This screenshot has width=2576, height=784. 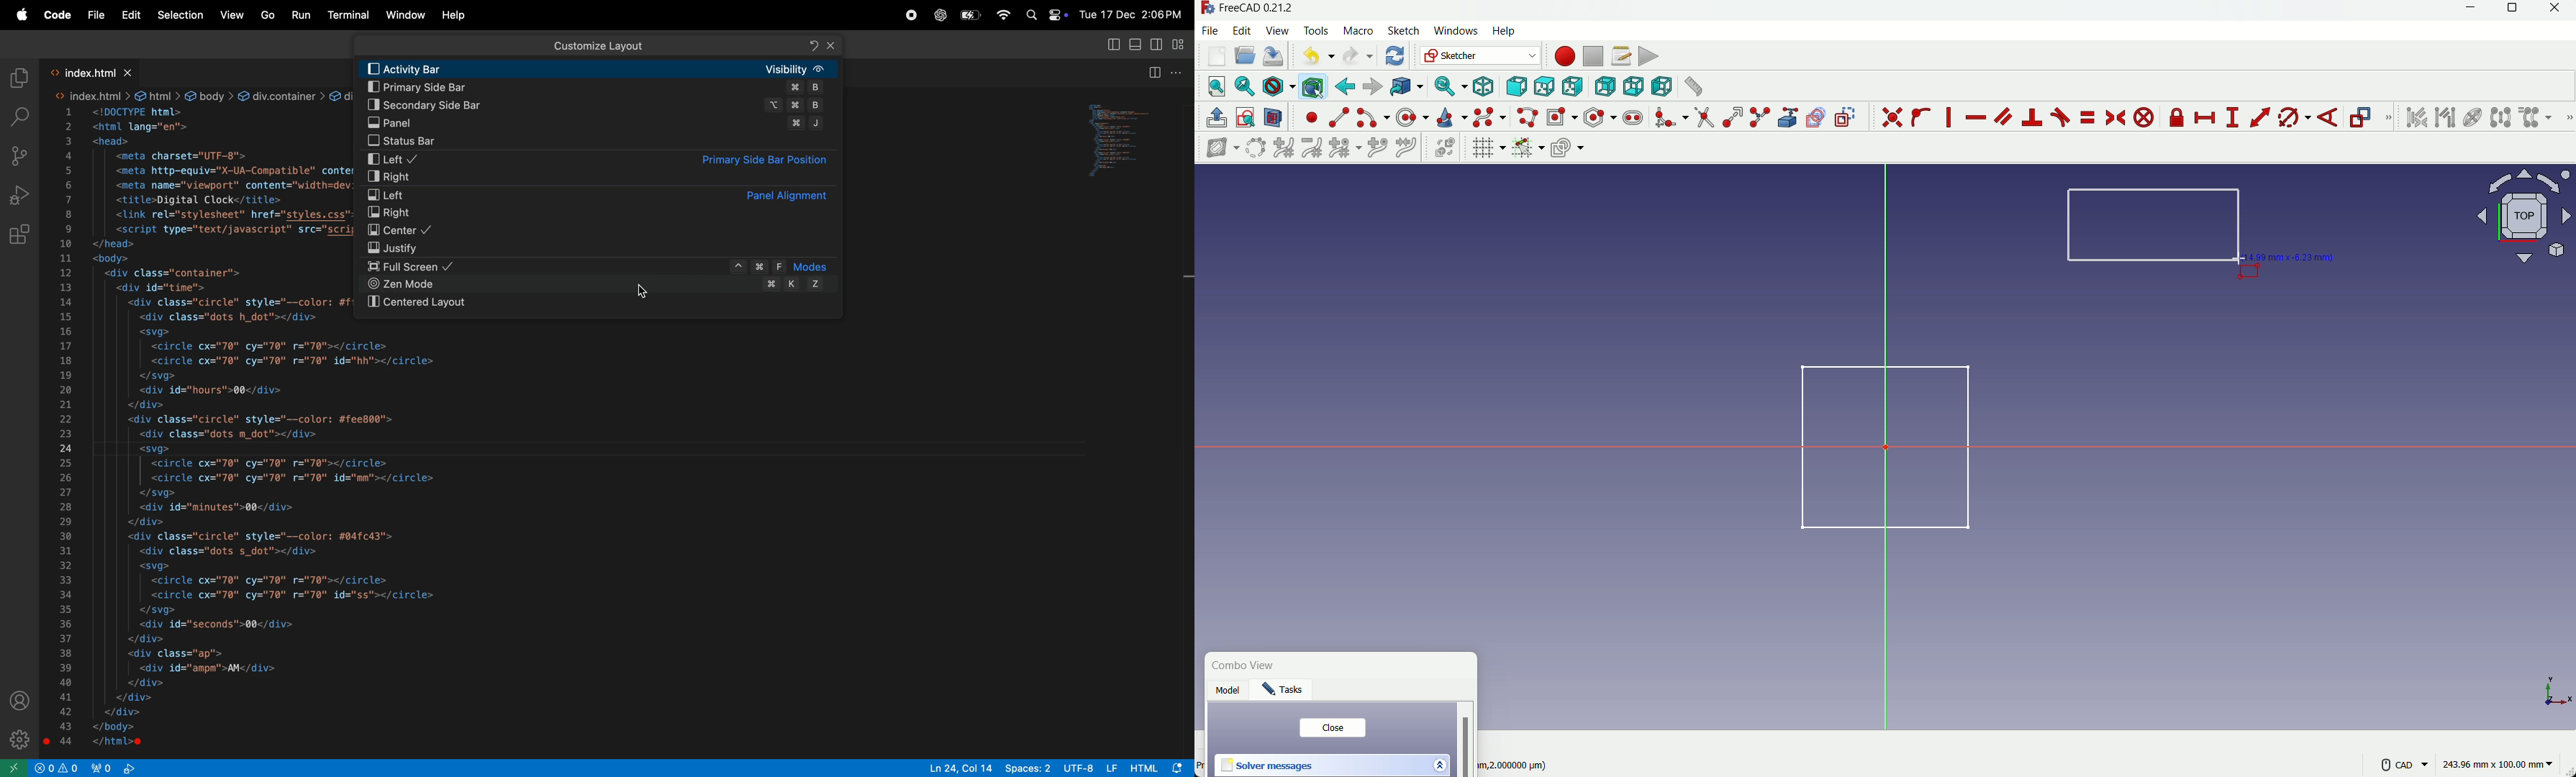 I want to click on create conic, so click(x=1451, y=117).